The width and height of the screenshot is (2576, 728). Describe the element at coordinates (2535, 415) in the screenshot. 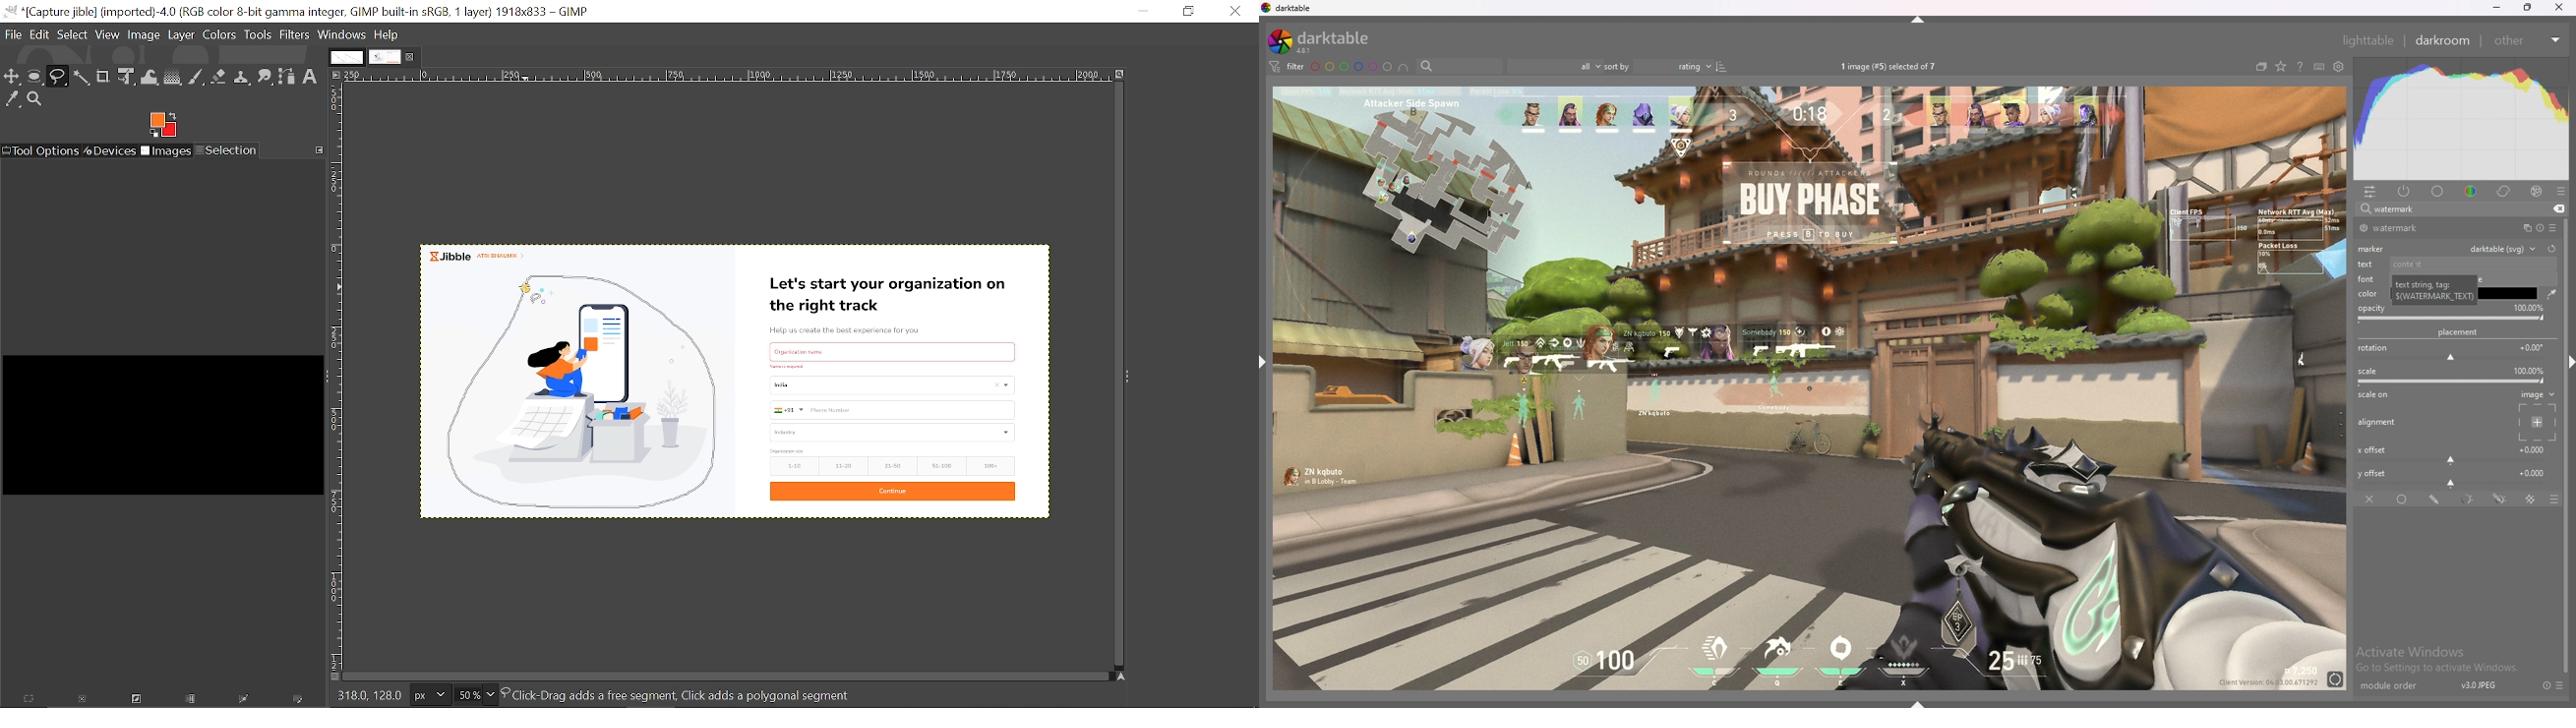

I see `image` at that location.